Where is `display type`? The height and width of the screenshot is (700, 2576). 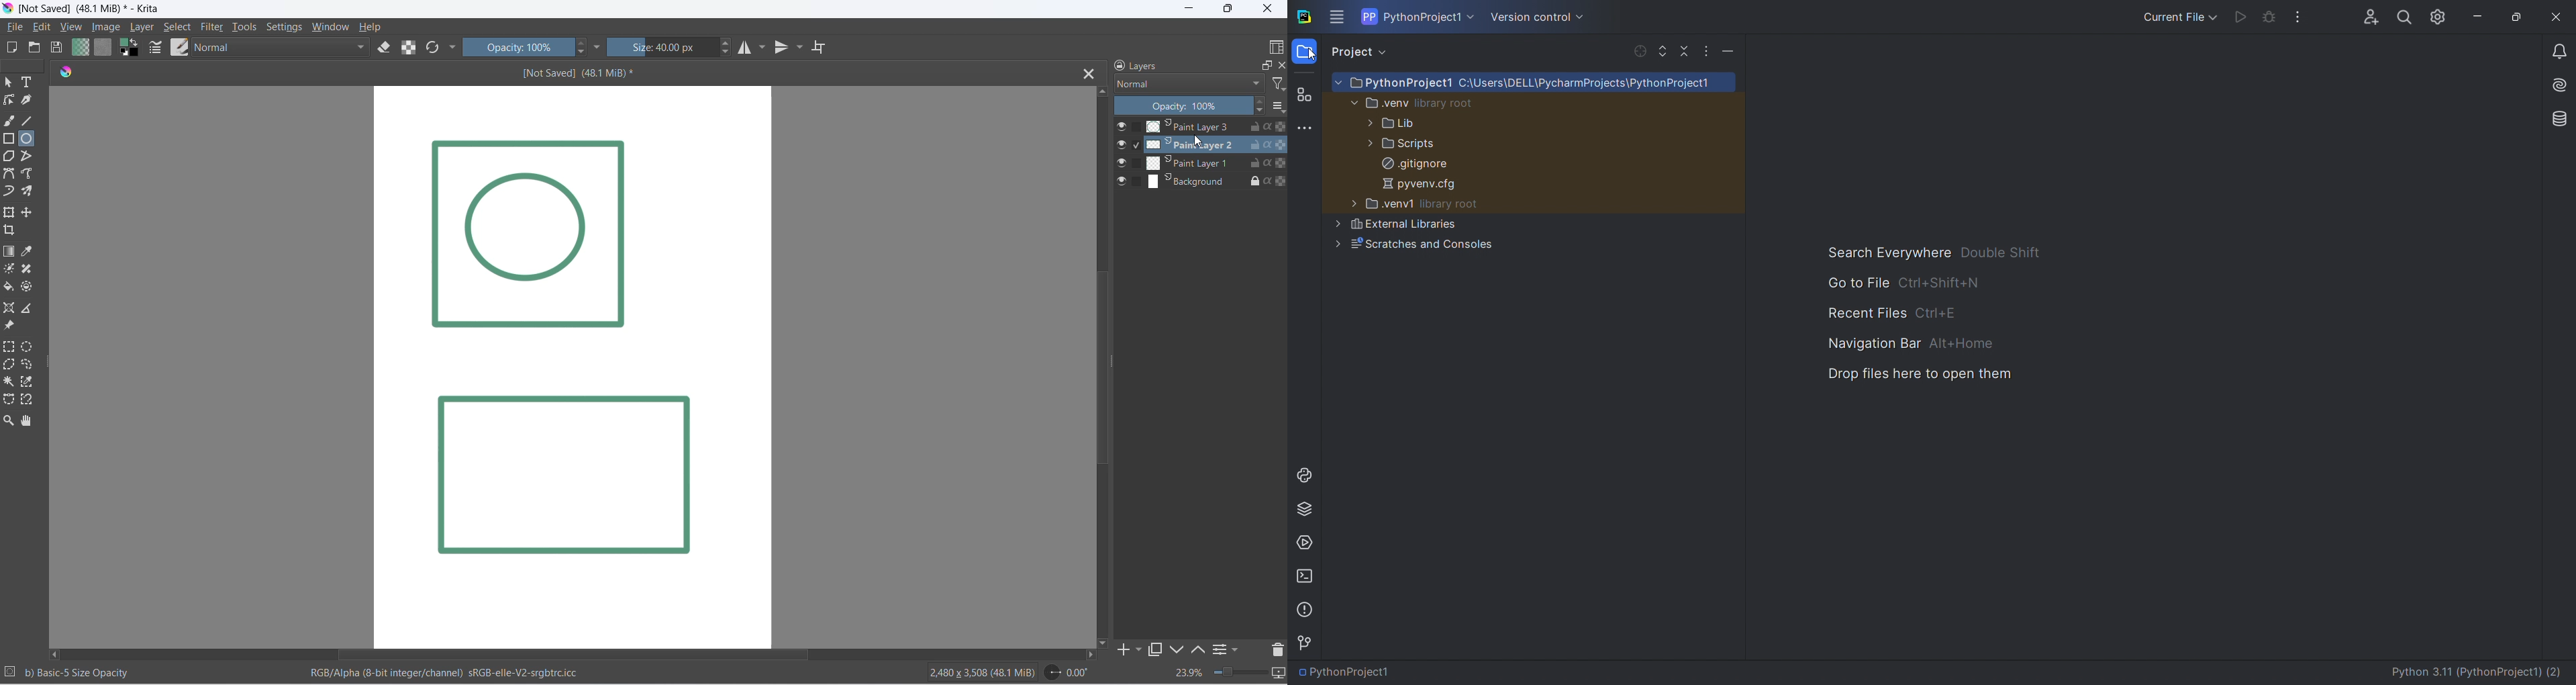 display type is located at coordinates (1274, 46).